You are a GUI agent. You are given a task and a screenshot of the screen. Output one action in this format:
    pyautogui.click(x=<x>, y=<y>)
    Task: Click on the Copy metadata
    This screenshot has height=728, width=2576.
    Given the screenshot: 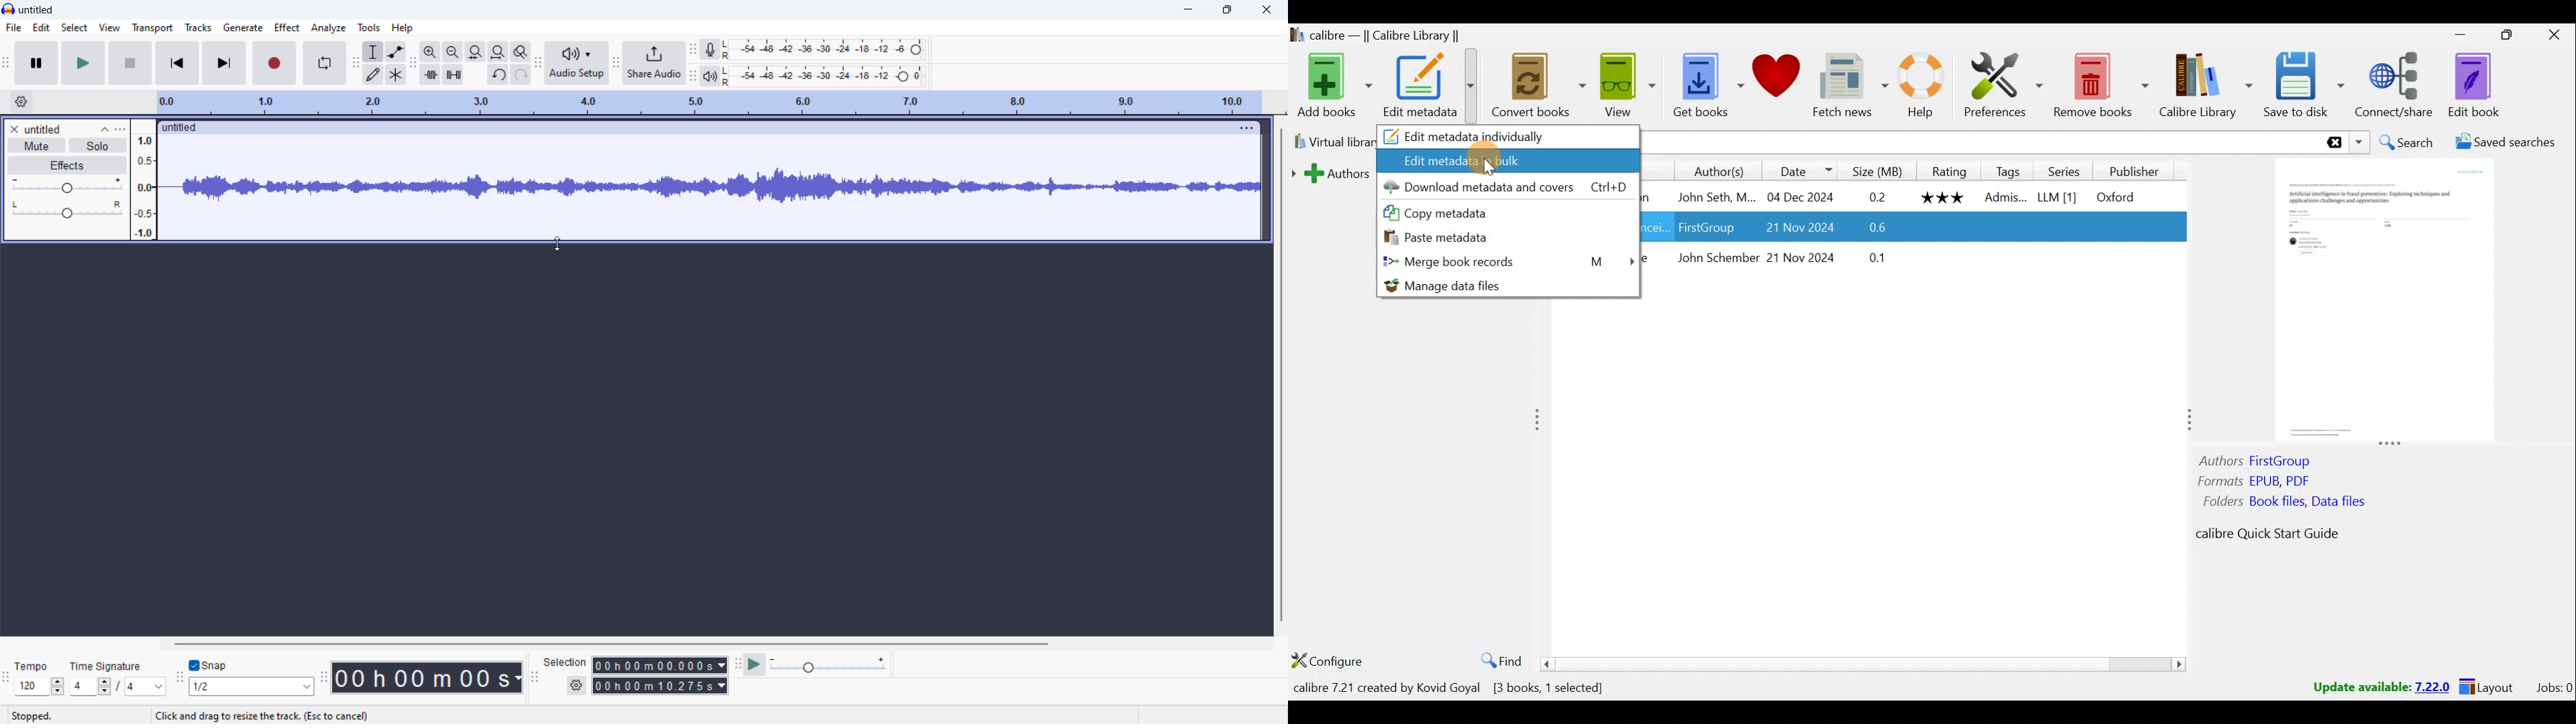 What is the action you would take?
    pyautogui.click(x=1435, y=211)
    